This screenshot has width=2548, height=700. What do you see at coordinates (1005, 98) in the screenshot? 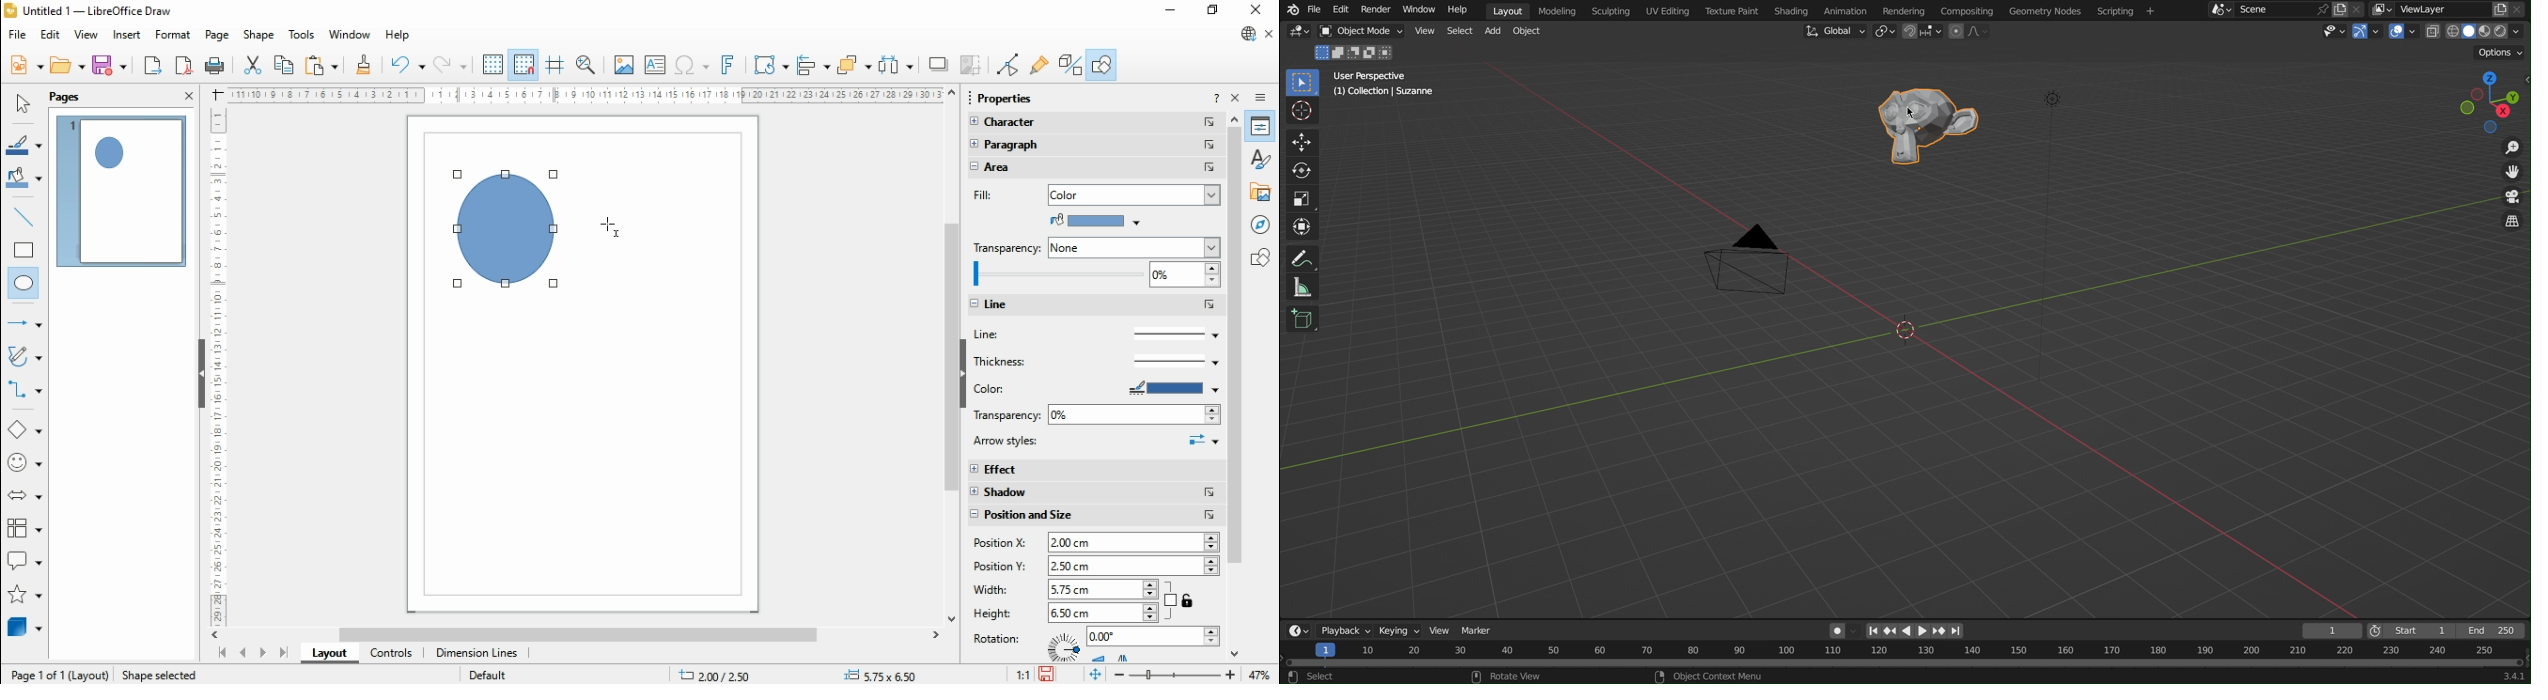
I see `Properties` at bounding box center [1005, 98].